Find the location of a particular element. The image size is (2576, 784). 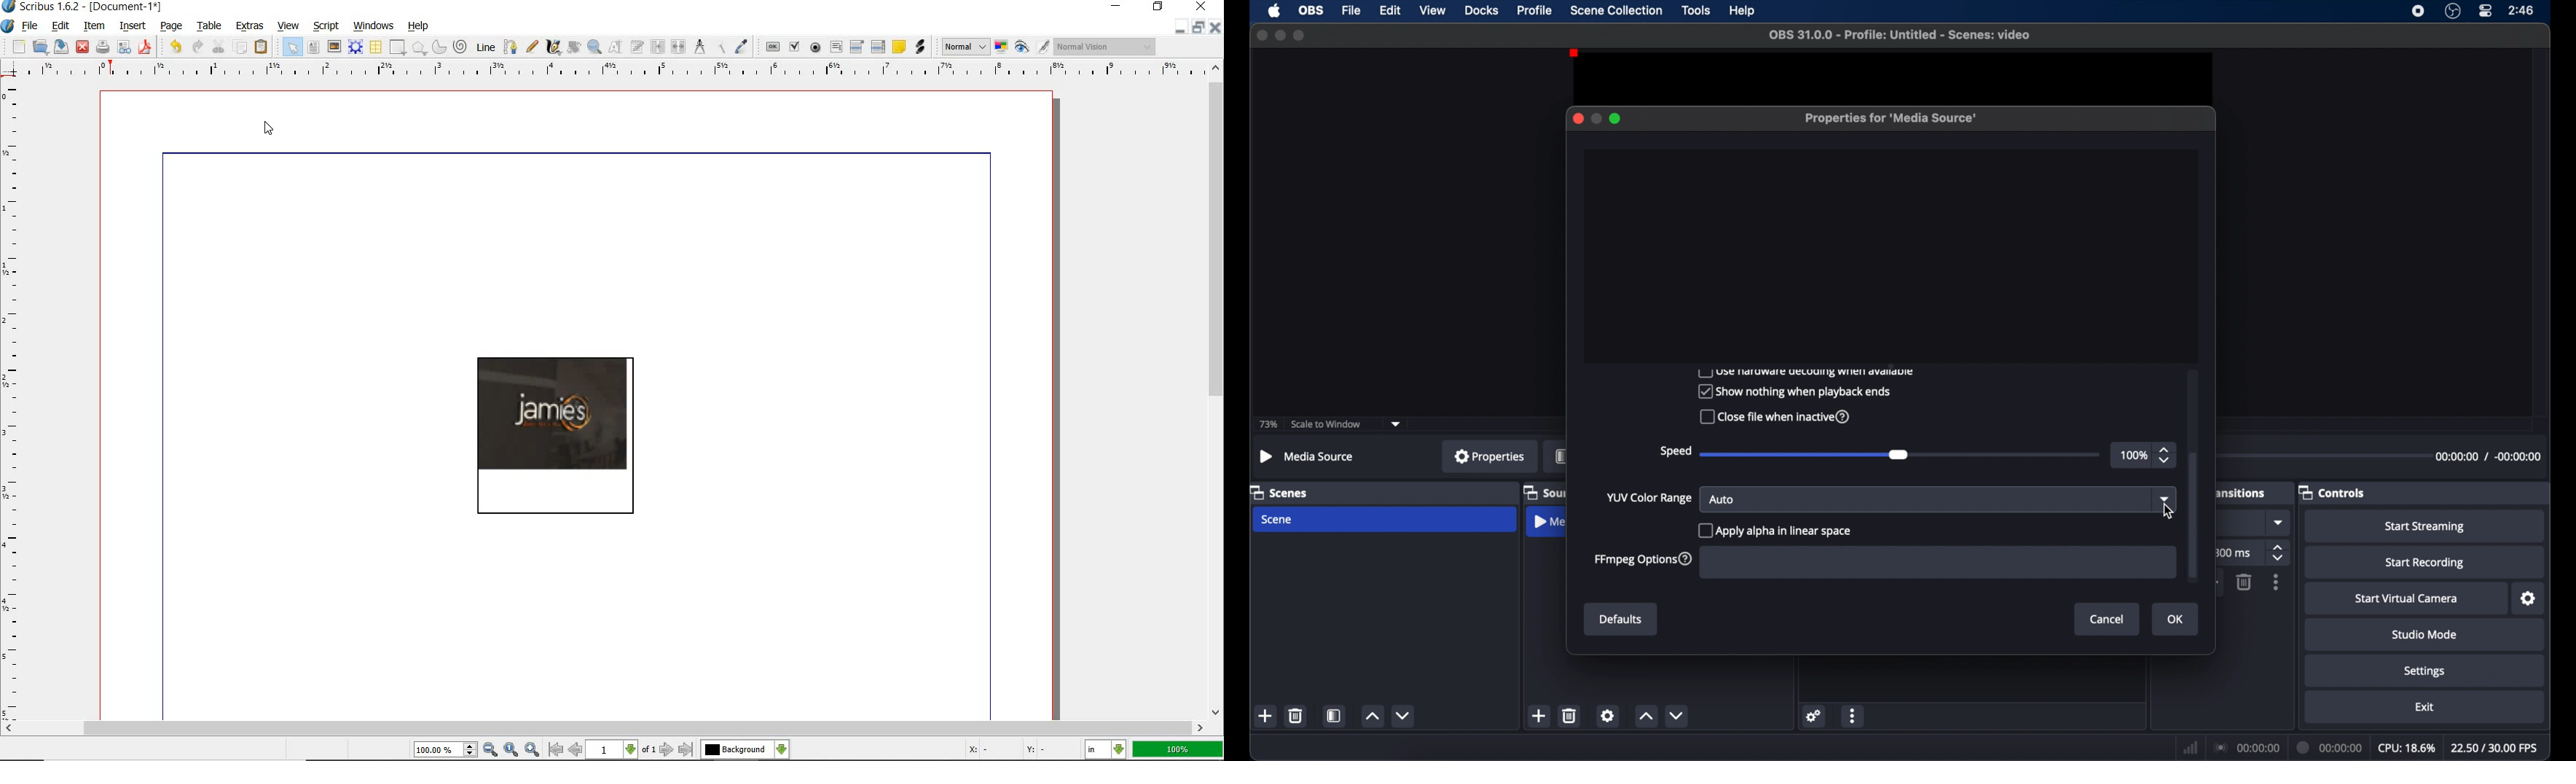

scale to window is located at coordinates (1328, 424).